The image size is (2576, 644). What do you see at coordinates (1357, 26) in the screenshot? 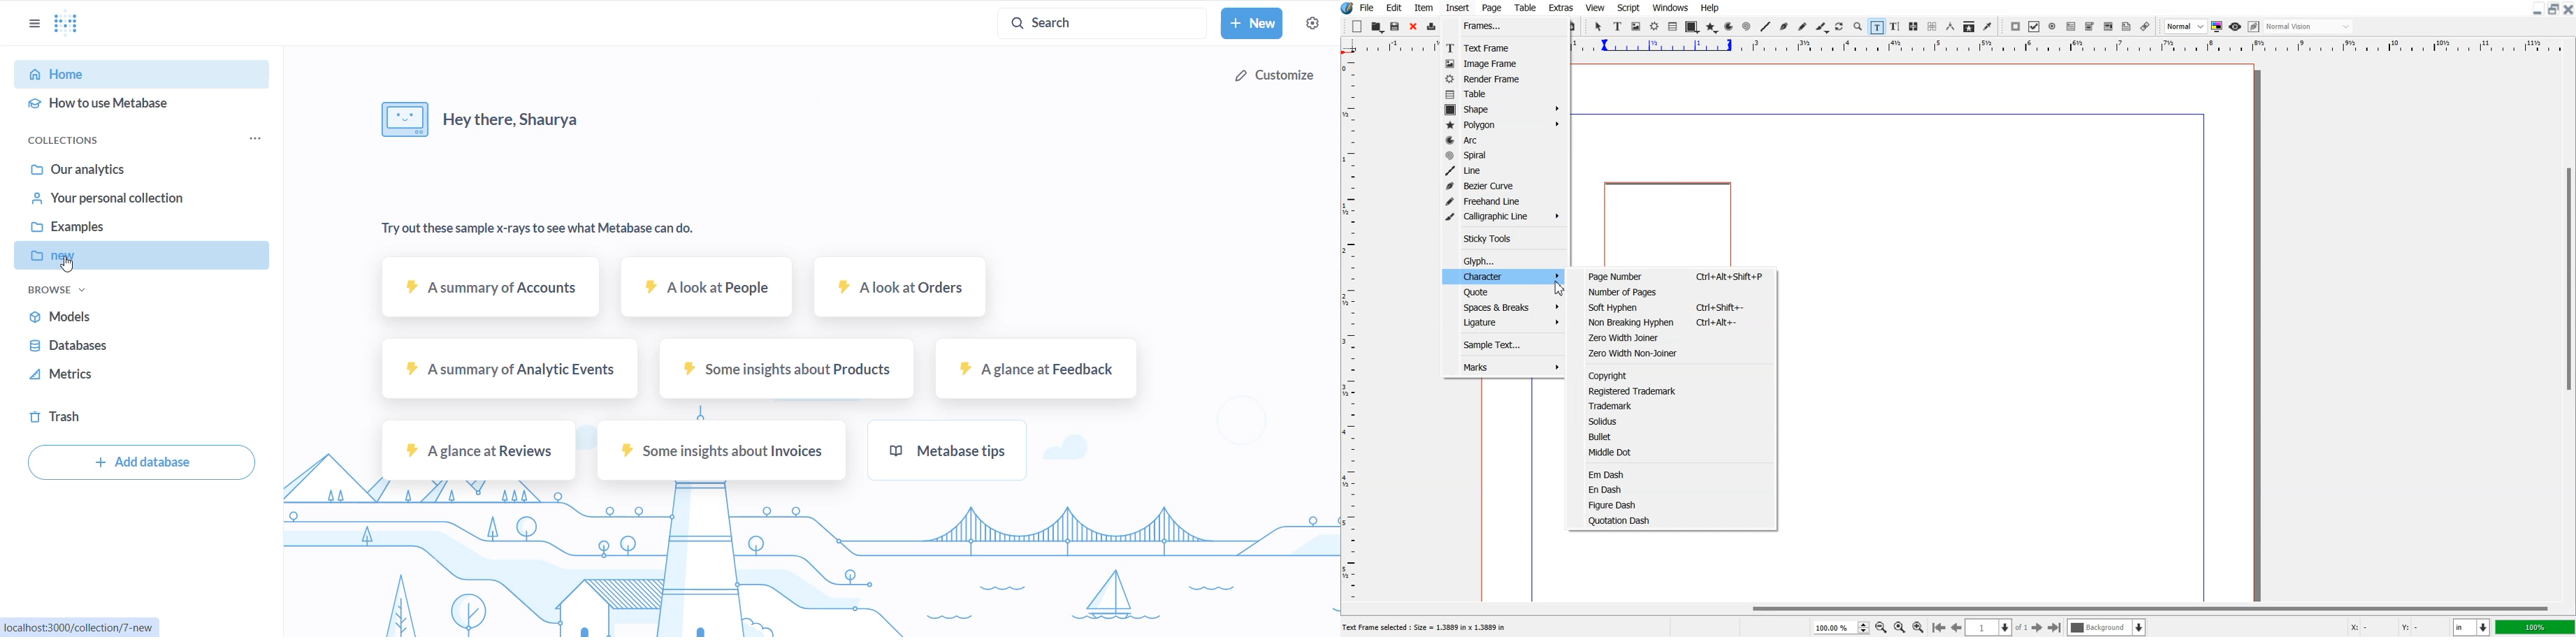
I see `New` at bounding box center [1357, 26].